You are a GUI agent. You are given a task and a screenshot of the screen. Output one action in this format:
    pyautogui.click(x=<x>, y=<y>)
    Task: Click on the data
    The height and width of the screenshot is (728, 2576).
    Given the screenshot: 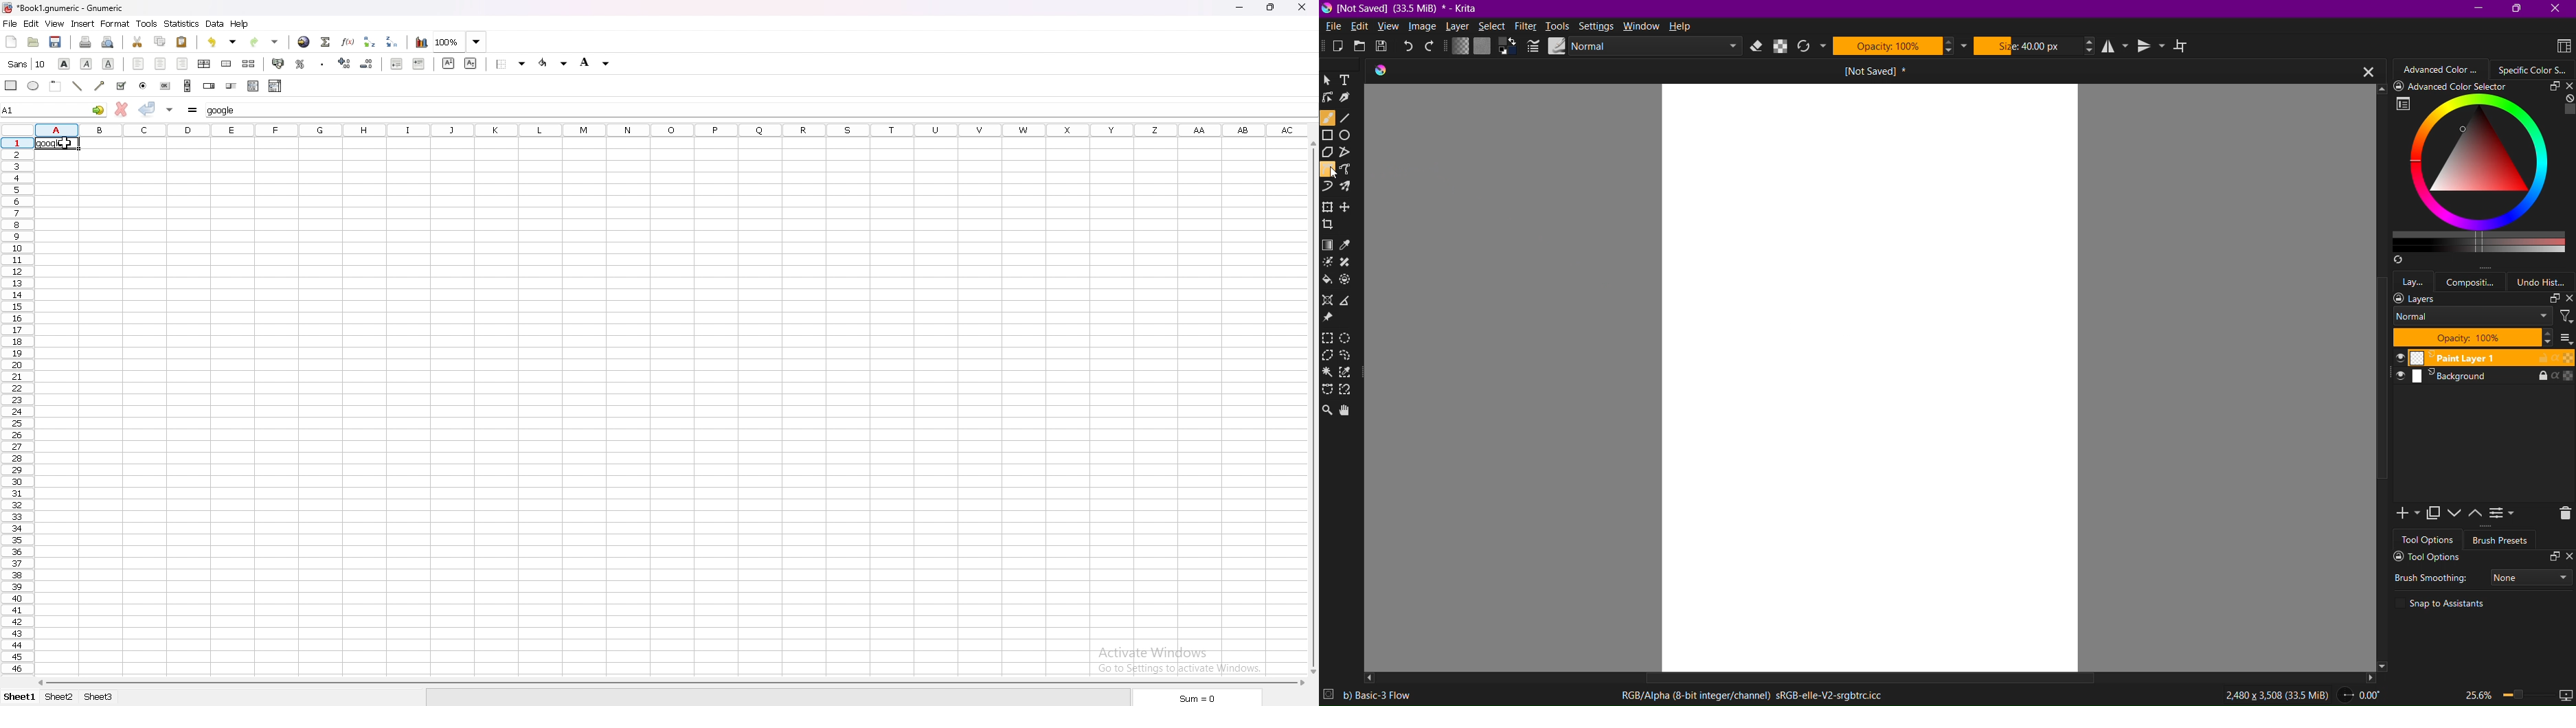 What is the action you would take?
    pyautogui.click(x=215, y=23)
    